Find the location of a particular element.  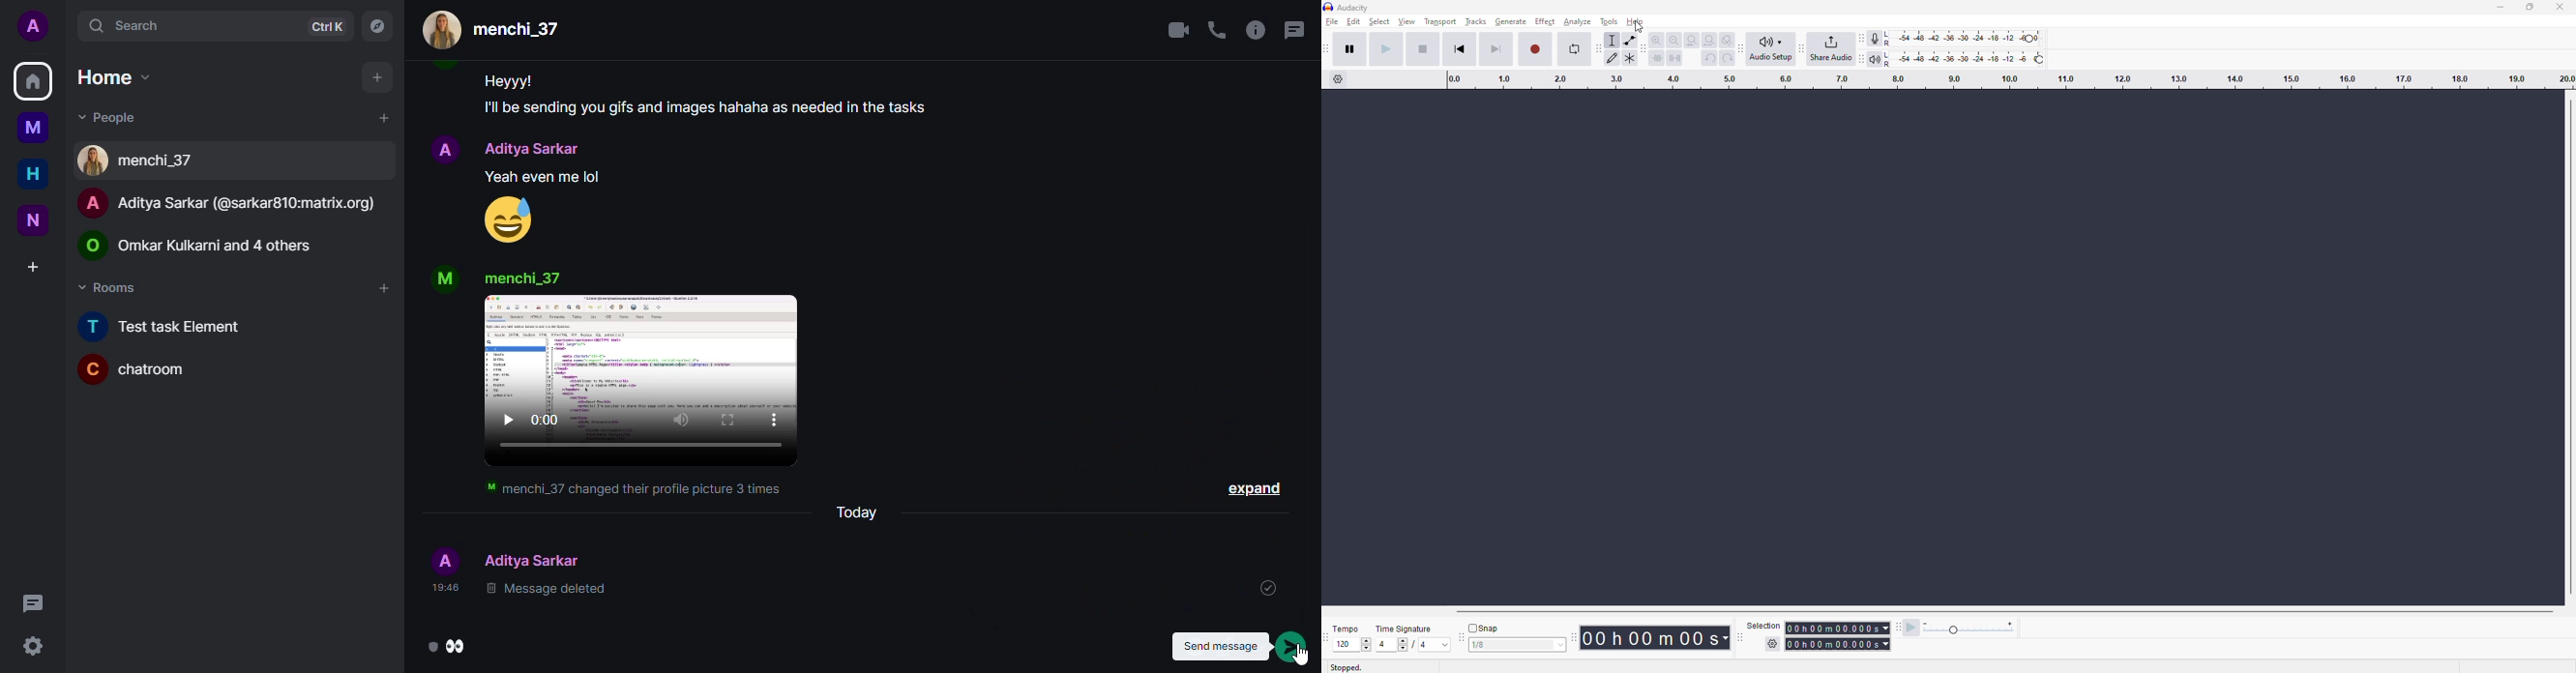

profile is located at coordinates (33, 26).